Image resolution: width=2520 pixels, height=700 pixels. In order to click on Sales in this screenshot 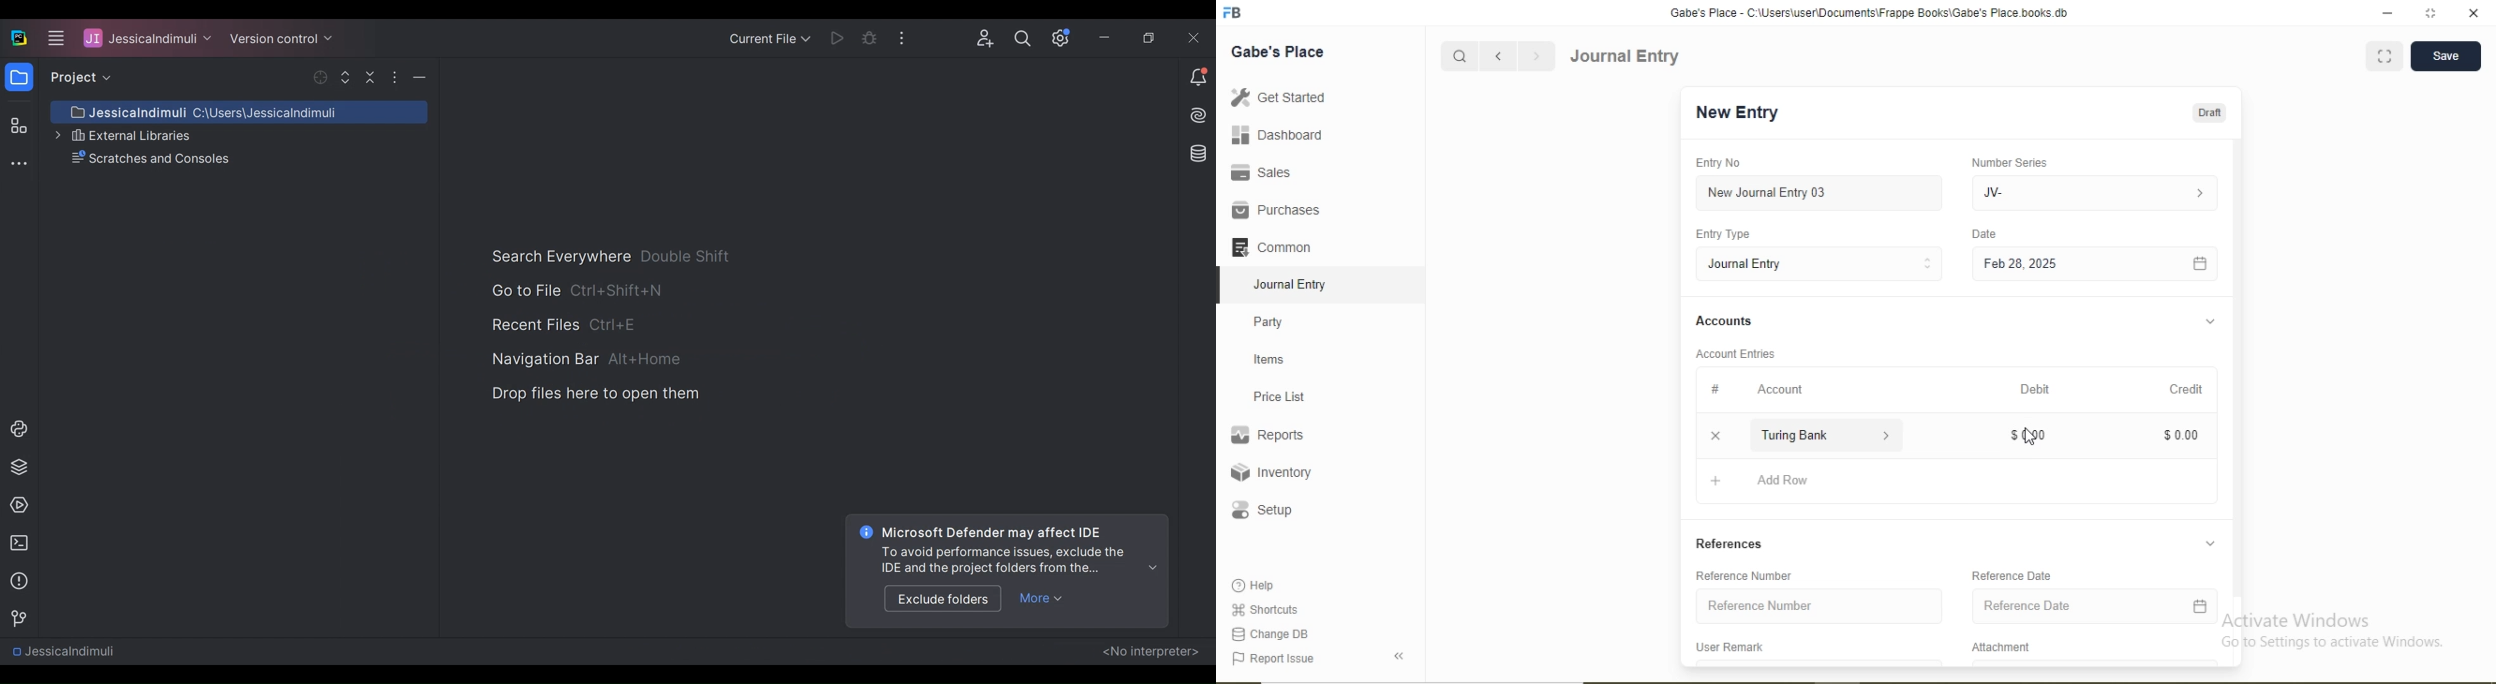, I will do `click(1258, 172)`.